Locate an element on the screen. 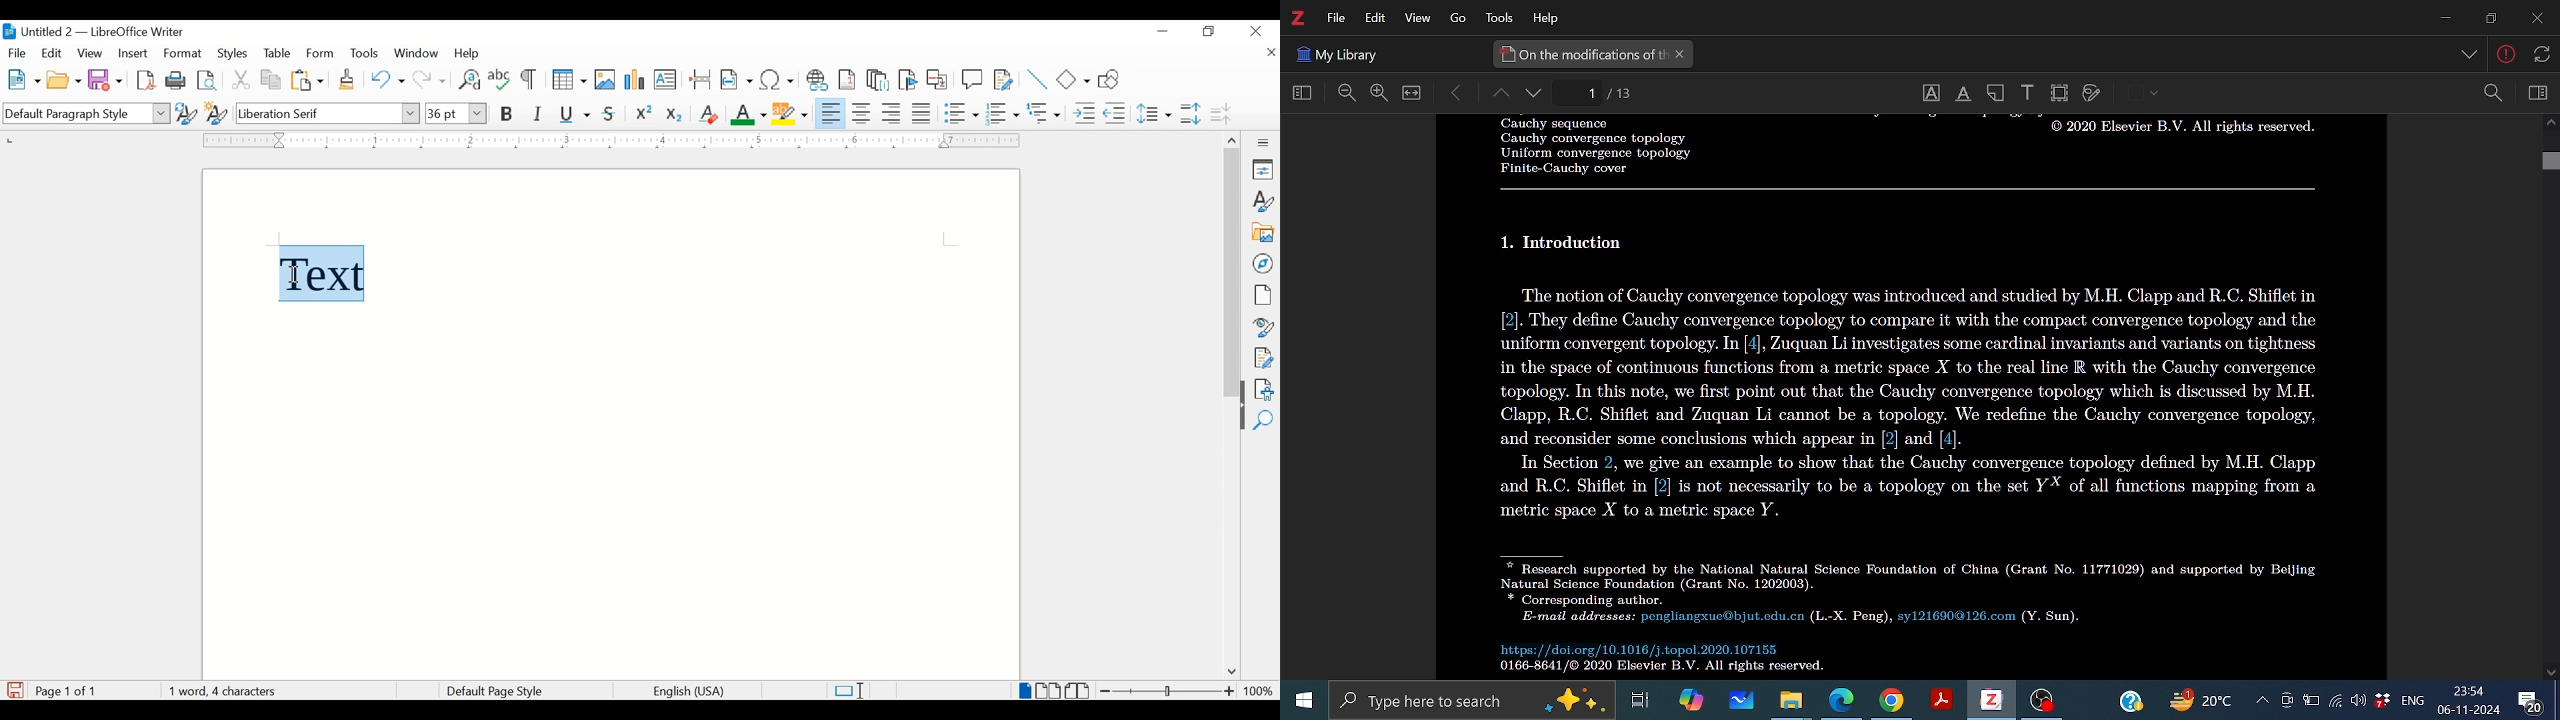 The height and width of the screenshot is (728, 2576). style inspector is located at coordinates (1264, 325).